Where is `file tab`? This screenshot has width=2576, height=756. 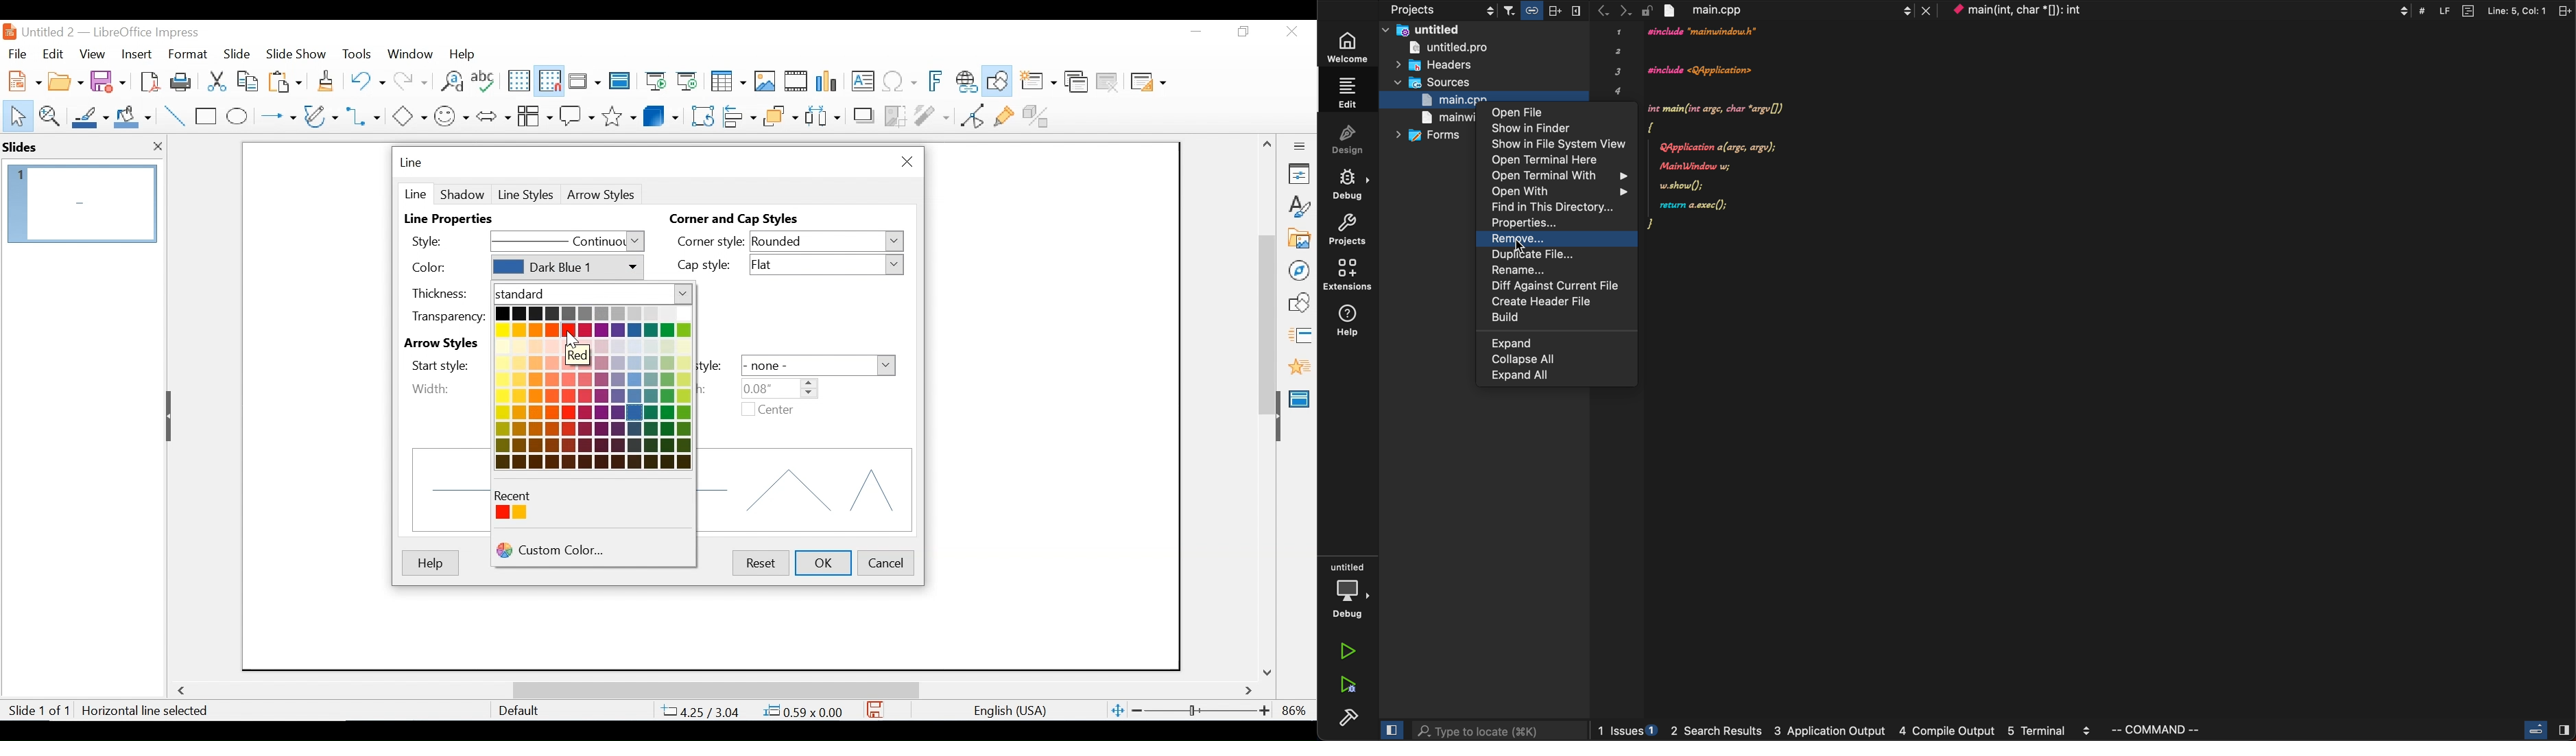 file tab is located at coordinates (1789, 11).